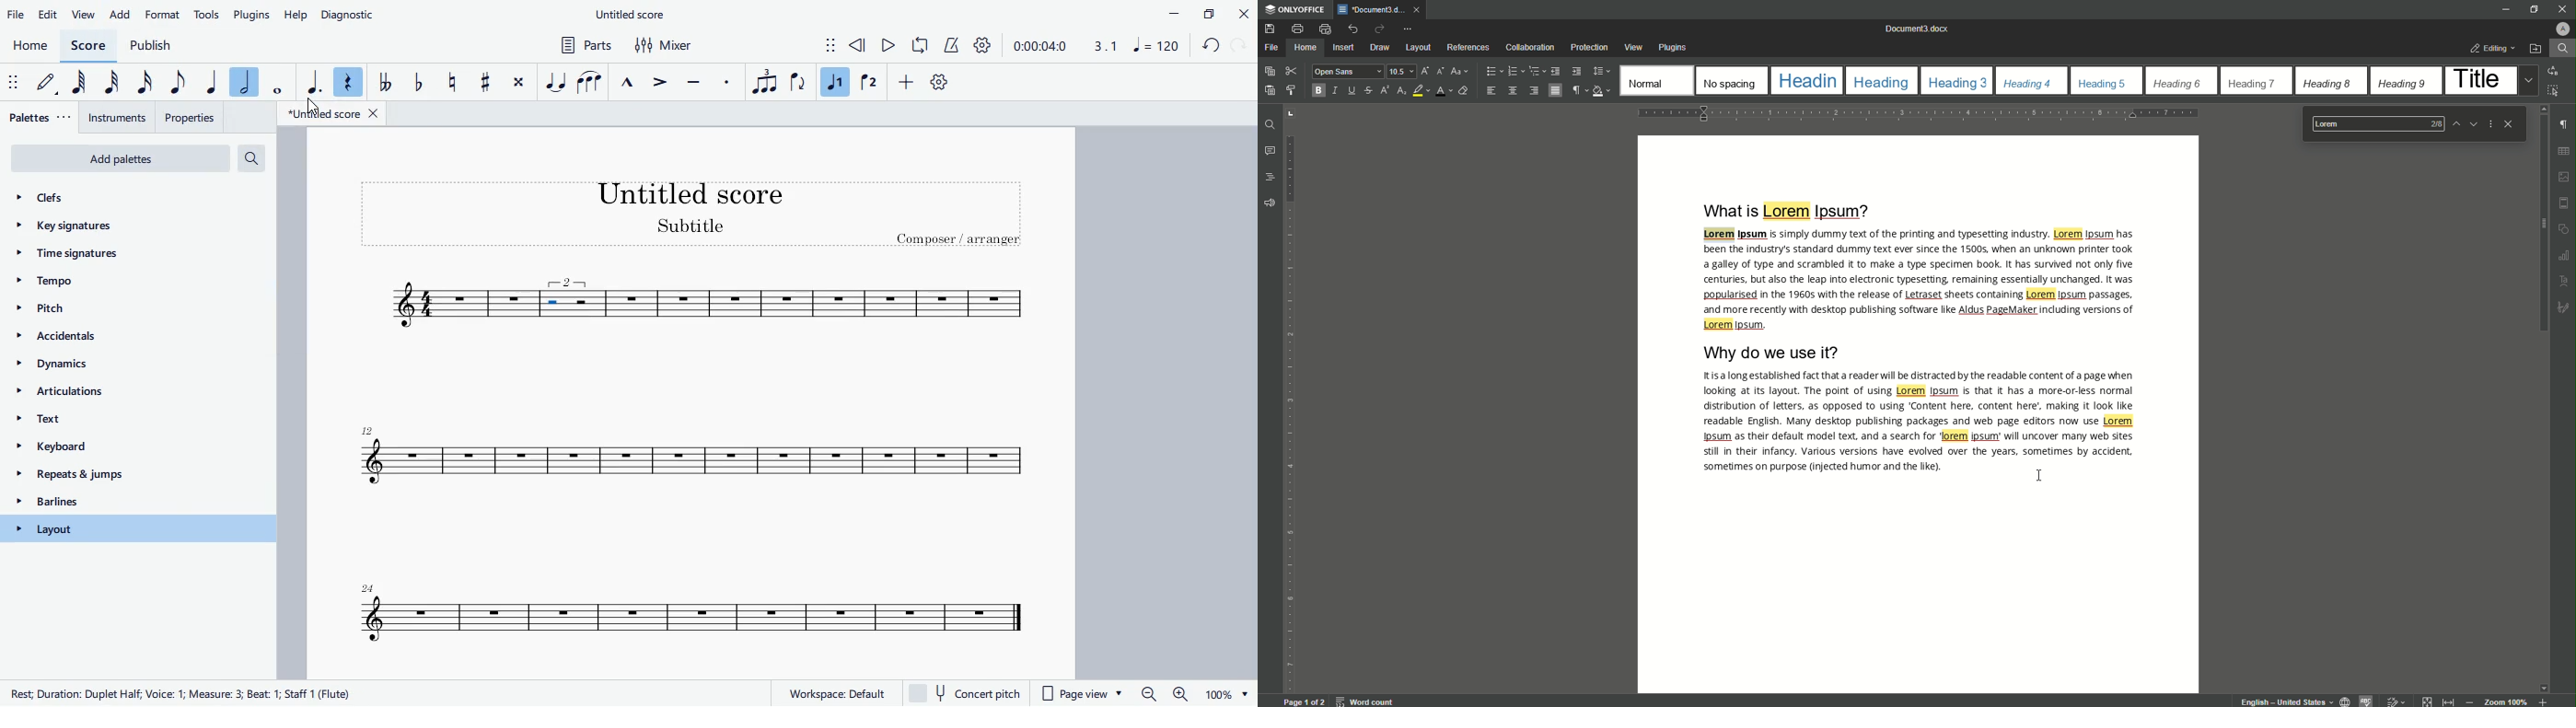 Image resolution: width=2576 pixels, height=728 pixels. Describe the element at coordinates (1491, 91) in the screenshot. I see `Align Left` at that location.